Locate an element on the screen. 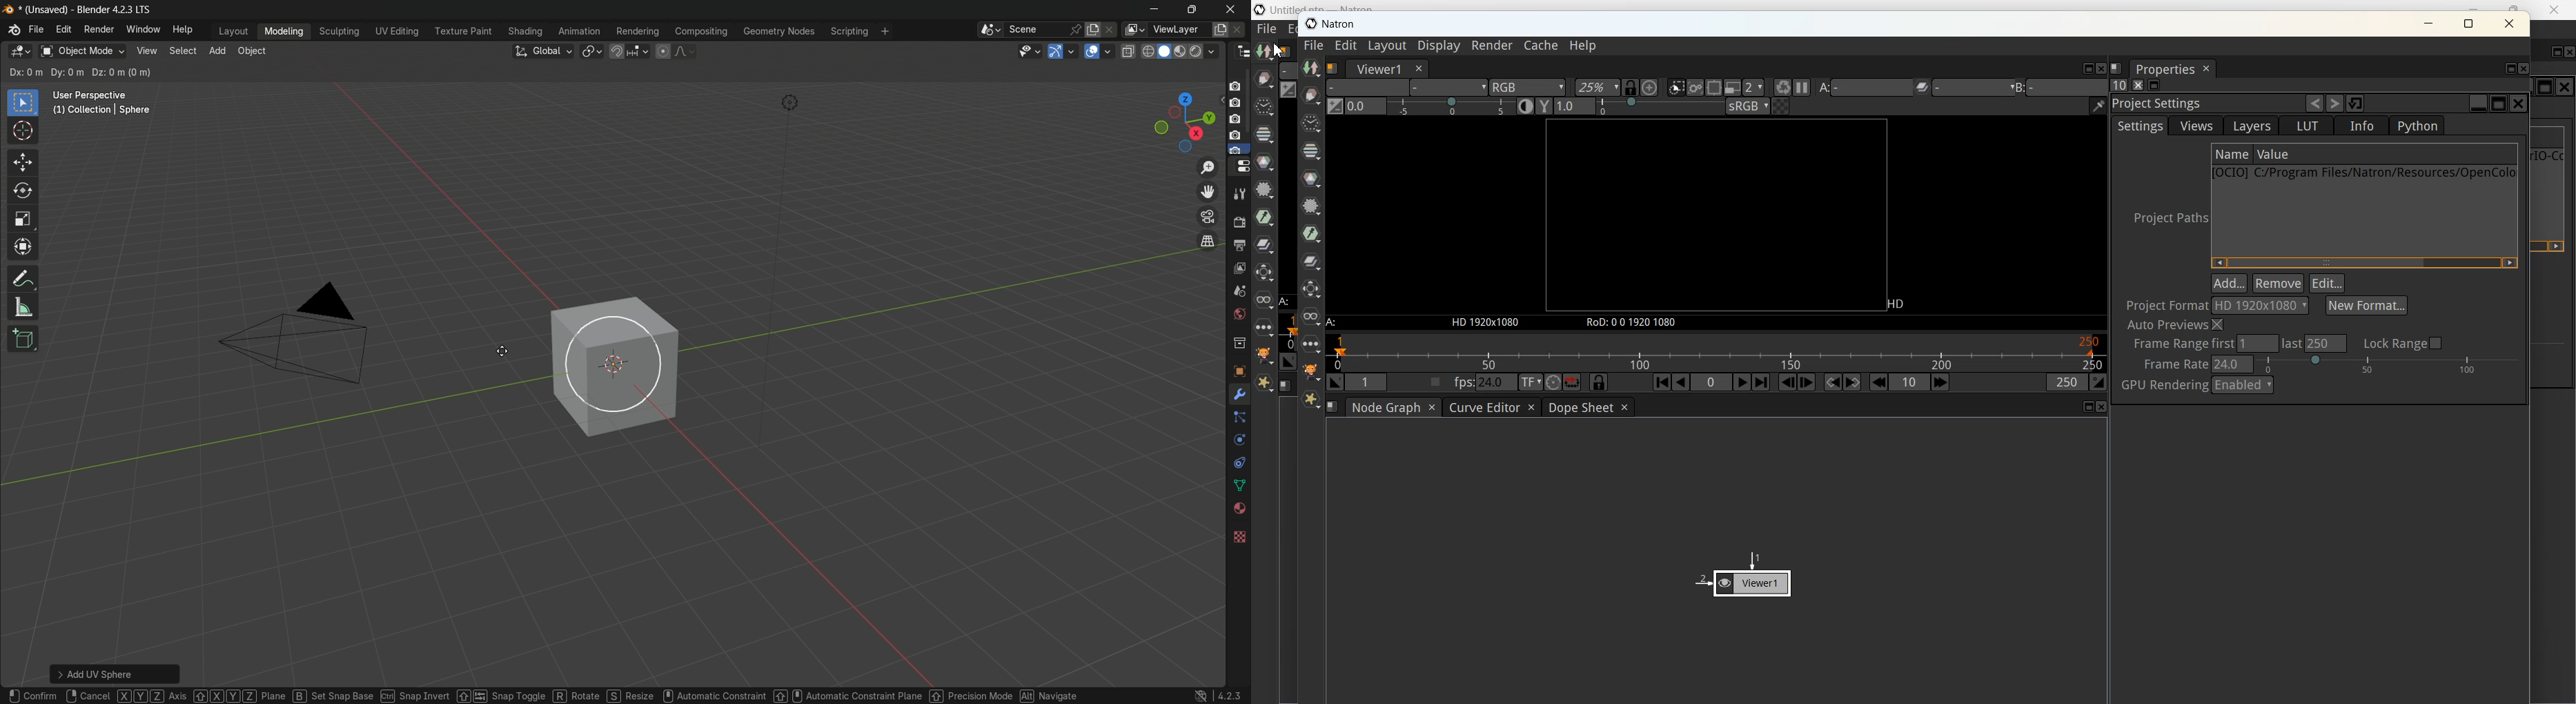 The height and width of the screenshot is (728, 2576). transform pivot table is located at coordinates (593, 51).